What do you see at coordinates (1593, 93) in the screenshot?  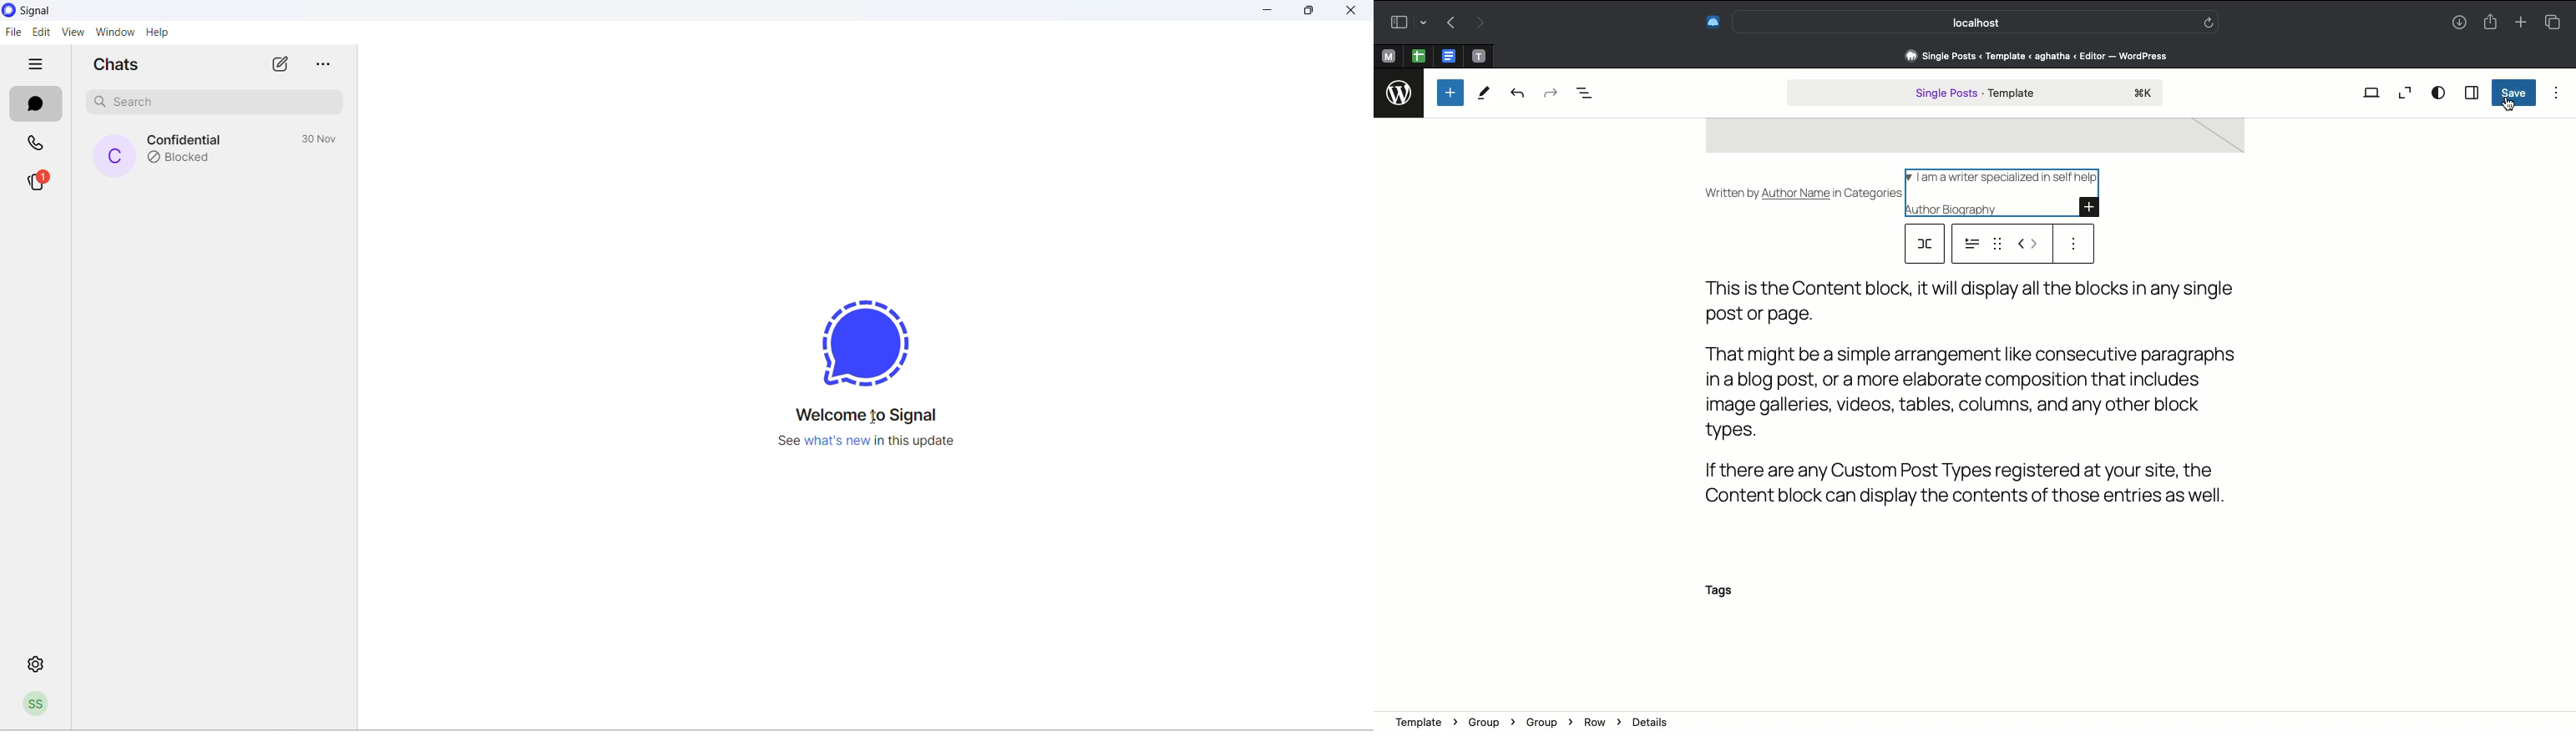 I see `Document overview` at bounding box center [1593, 93].